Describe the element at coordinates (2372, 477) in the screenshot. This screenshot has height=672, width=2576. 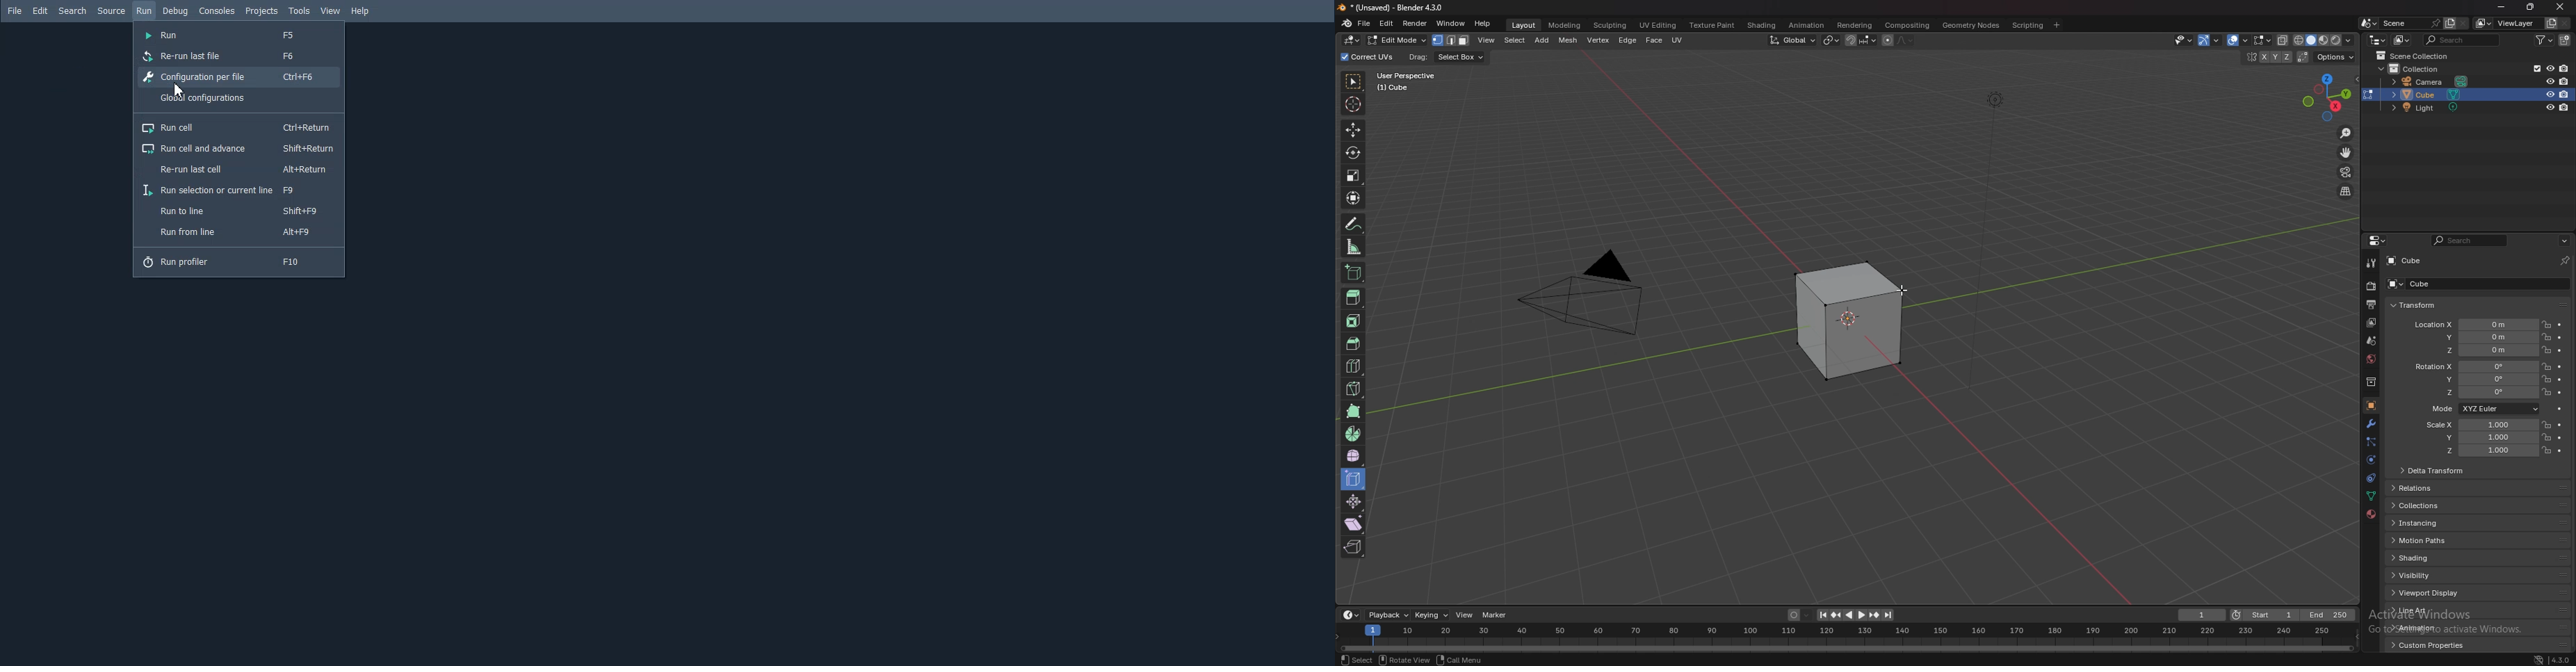
I see `constraints` at that location.